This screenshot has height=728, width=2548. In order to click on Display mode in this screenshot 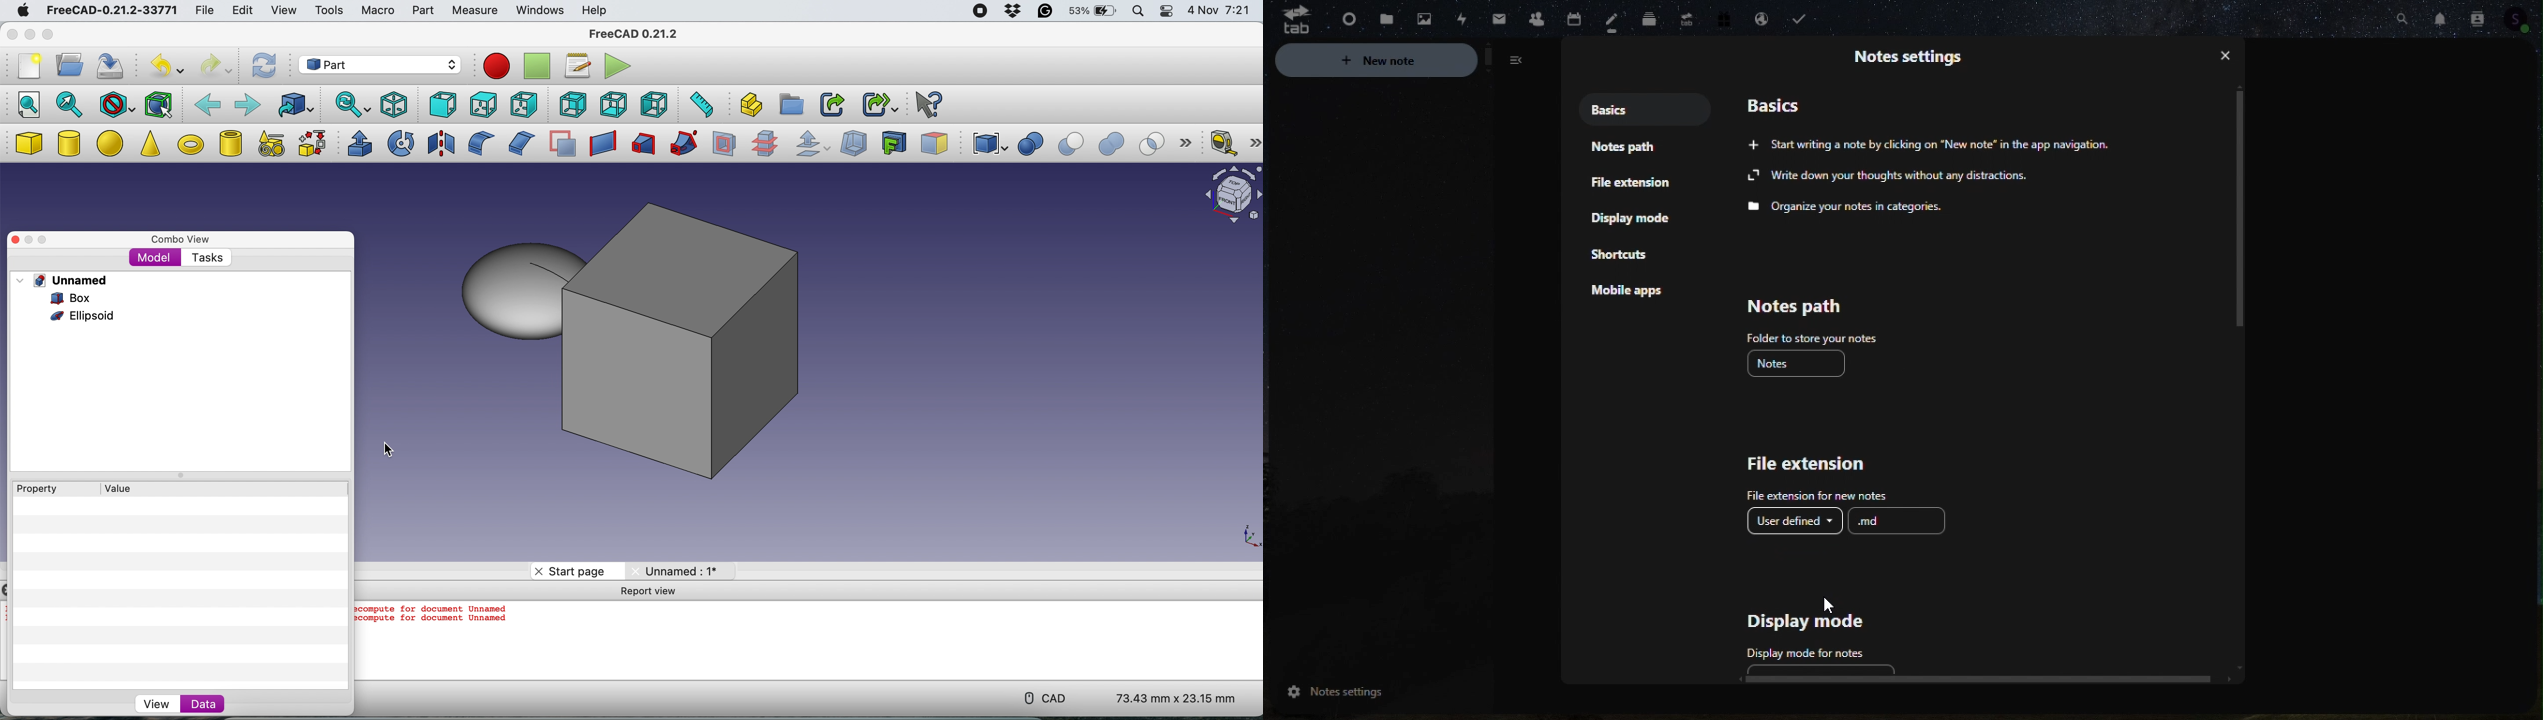, I will do `click(1640, 221)`.